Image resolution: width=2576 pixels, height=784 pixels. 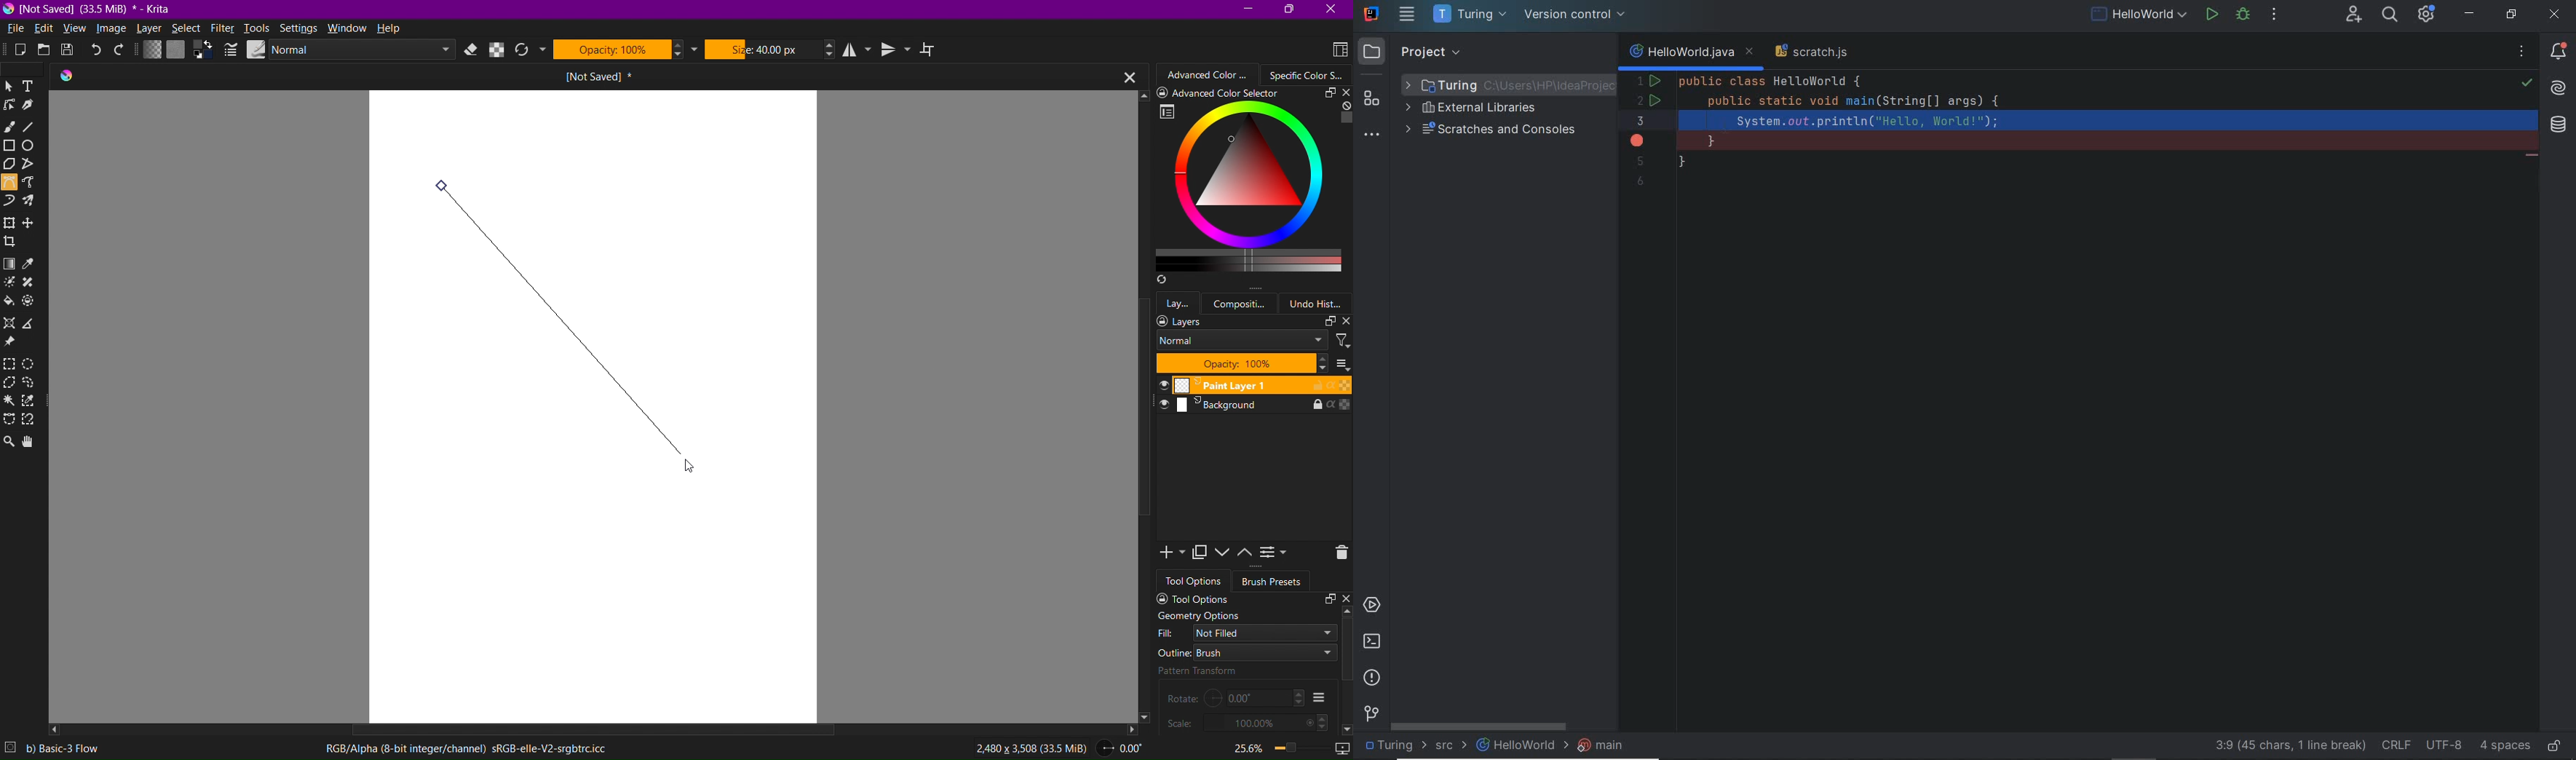 What do you see at coordinates (47, 28) in the screenshot?
I see `Edit` at bounding box center [47, 28].